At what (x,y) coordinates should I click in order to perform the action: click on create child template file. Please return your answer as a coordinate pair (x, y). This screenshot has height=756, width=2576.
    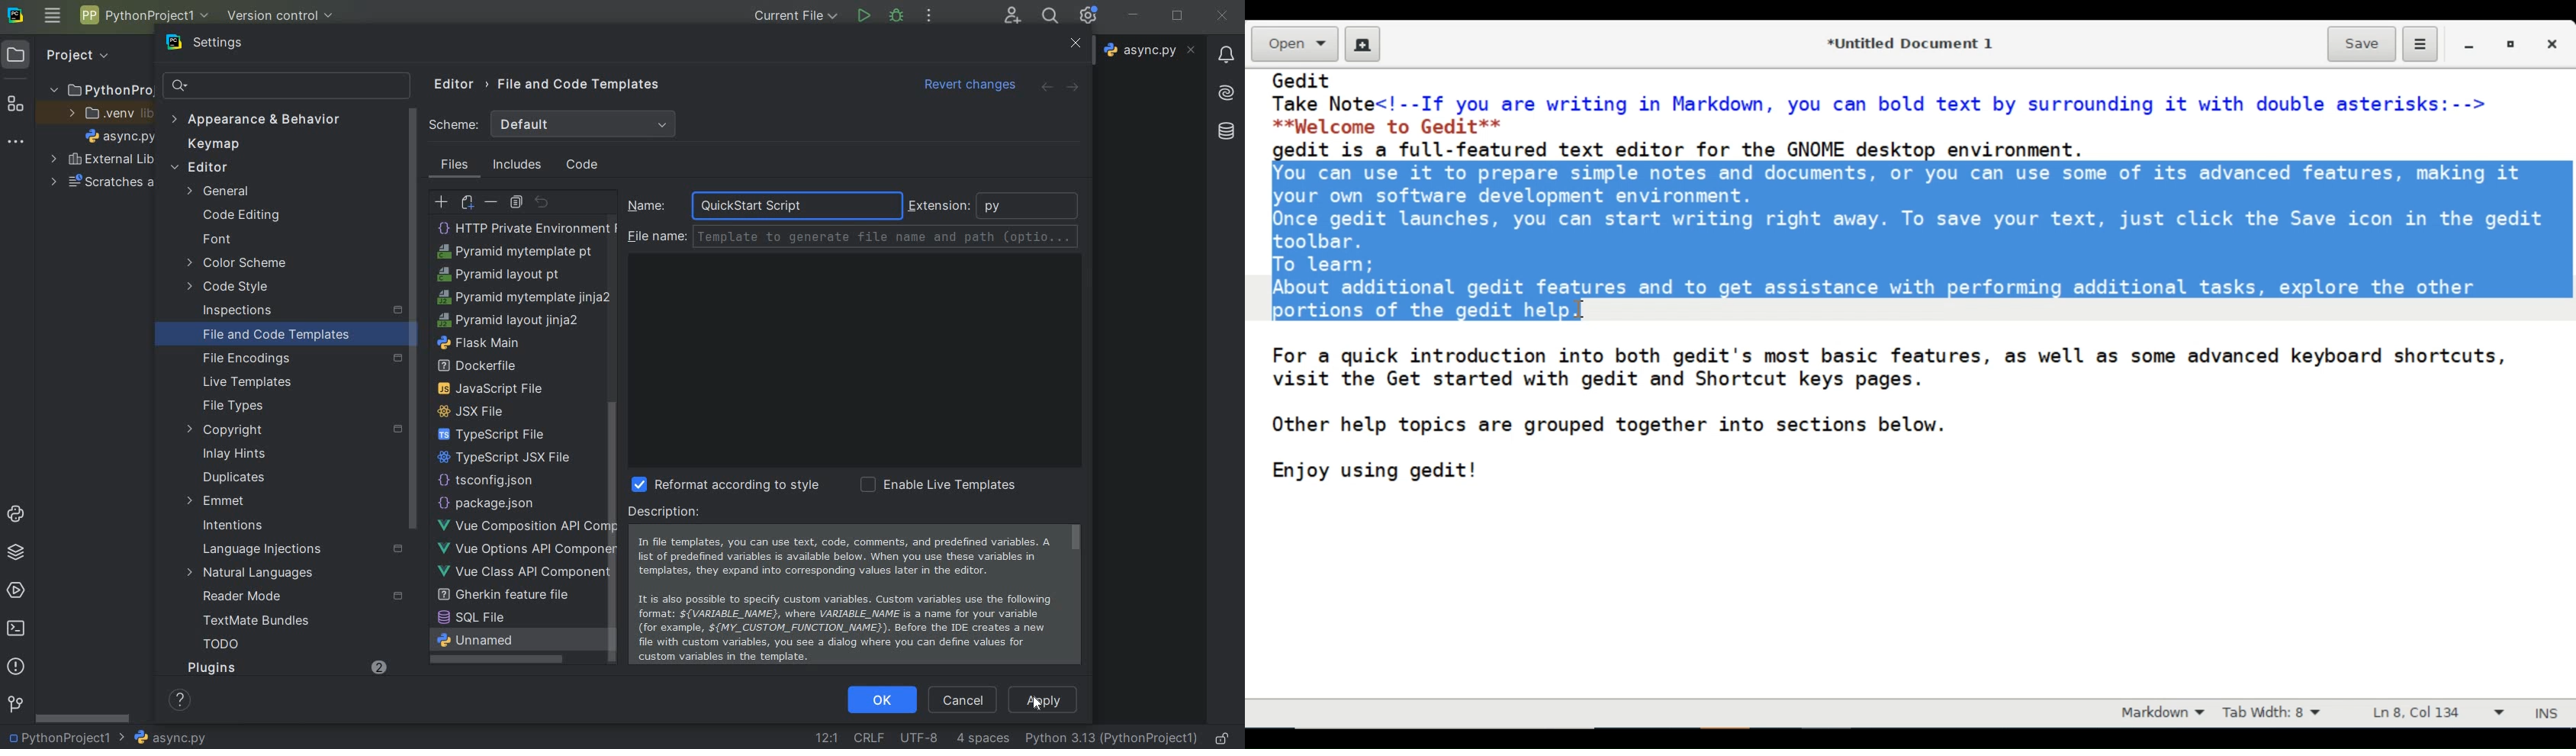
    Looking at the image, I should click on (468, 202).